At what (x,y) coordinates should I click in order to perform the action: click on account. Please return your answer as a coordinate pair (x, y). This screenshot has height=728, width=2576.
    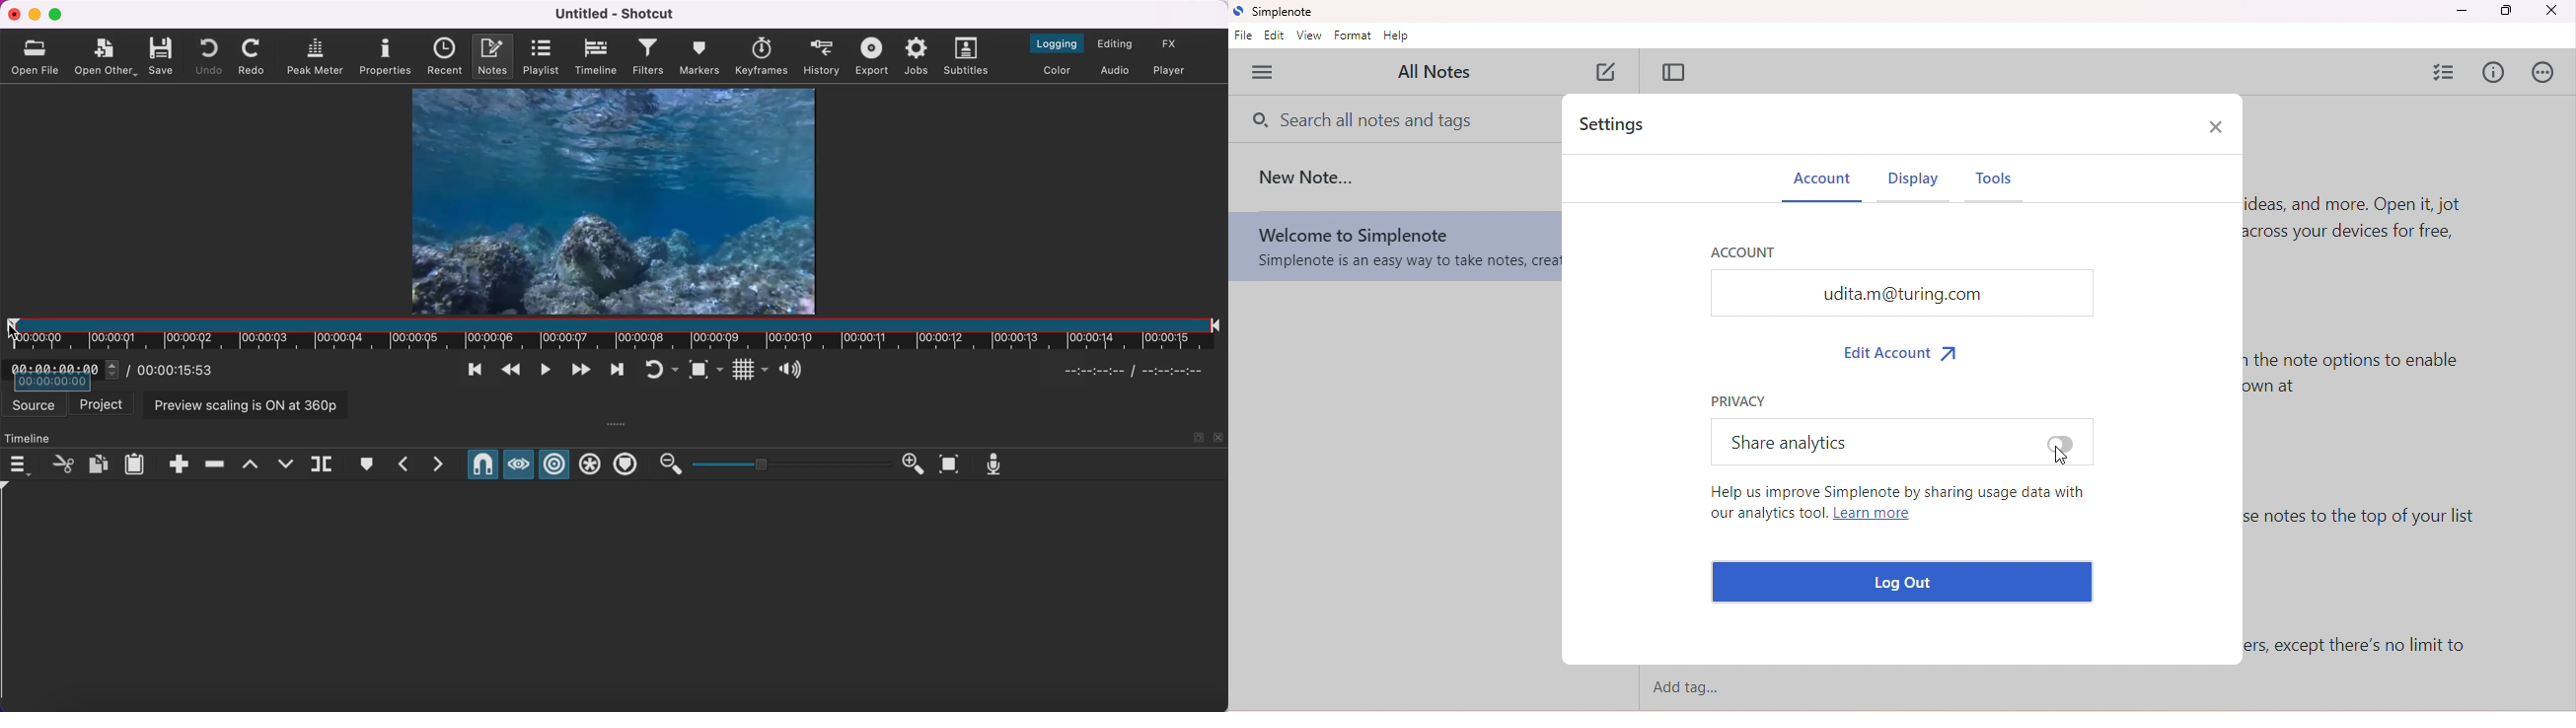
    Looking at the image, I should click on (1822, 182).